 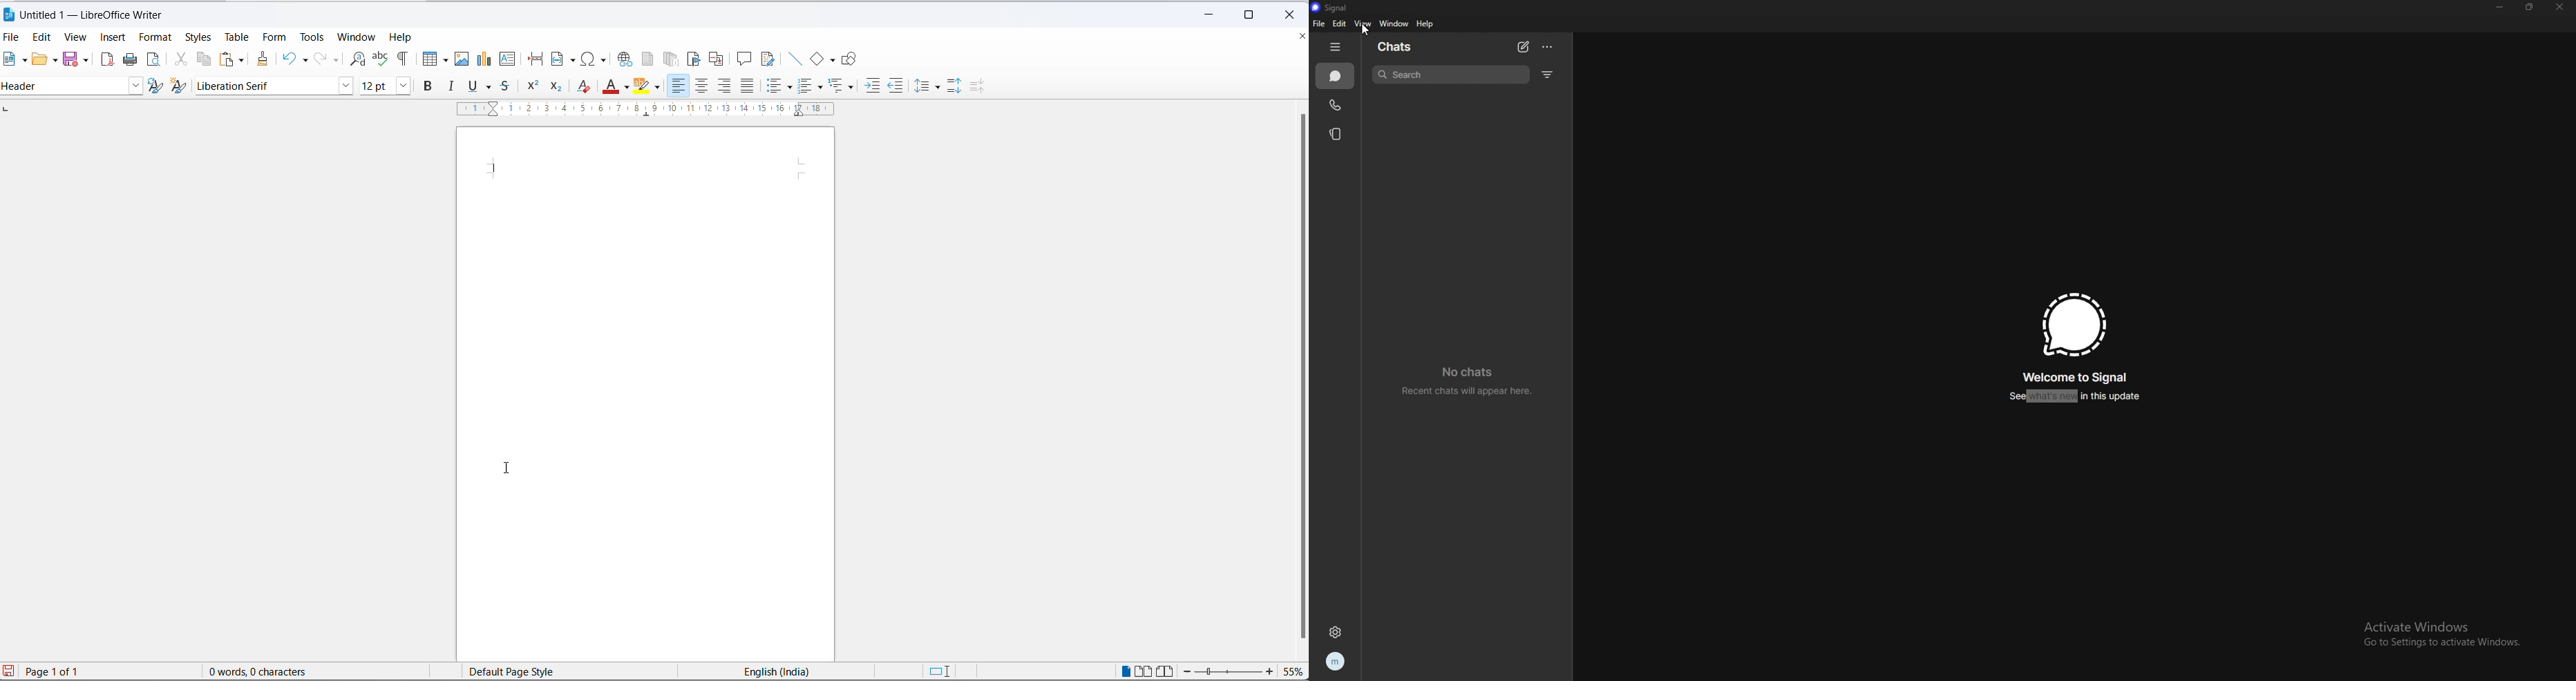 I want to click on file, so click(x=12, y=38).